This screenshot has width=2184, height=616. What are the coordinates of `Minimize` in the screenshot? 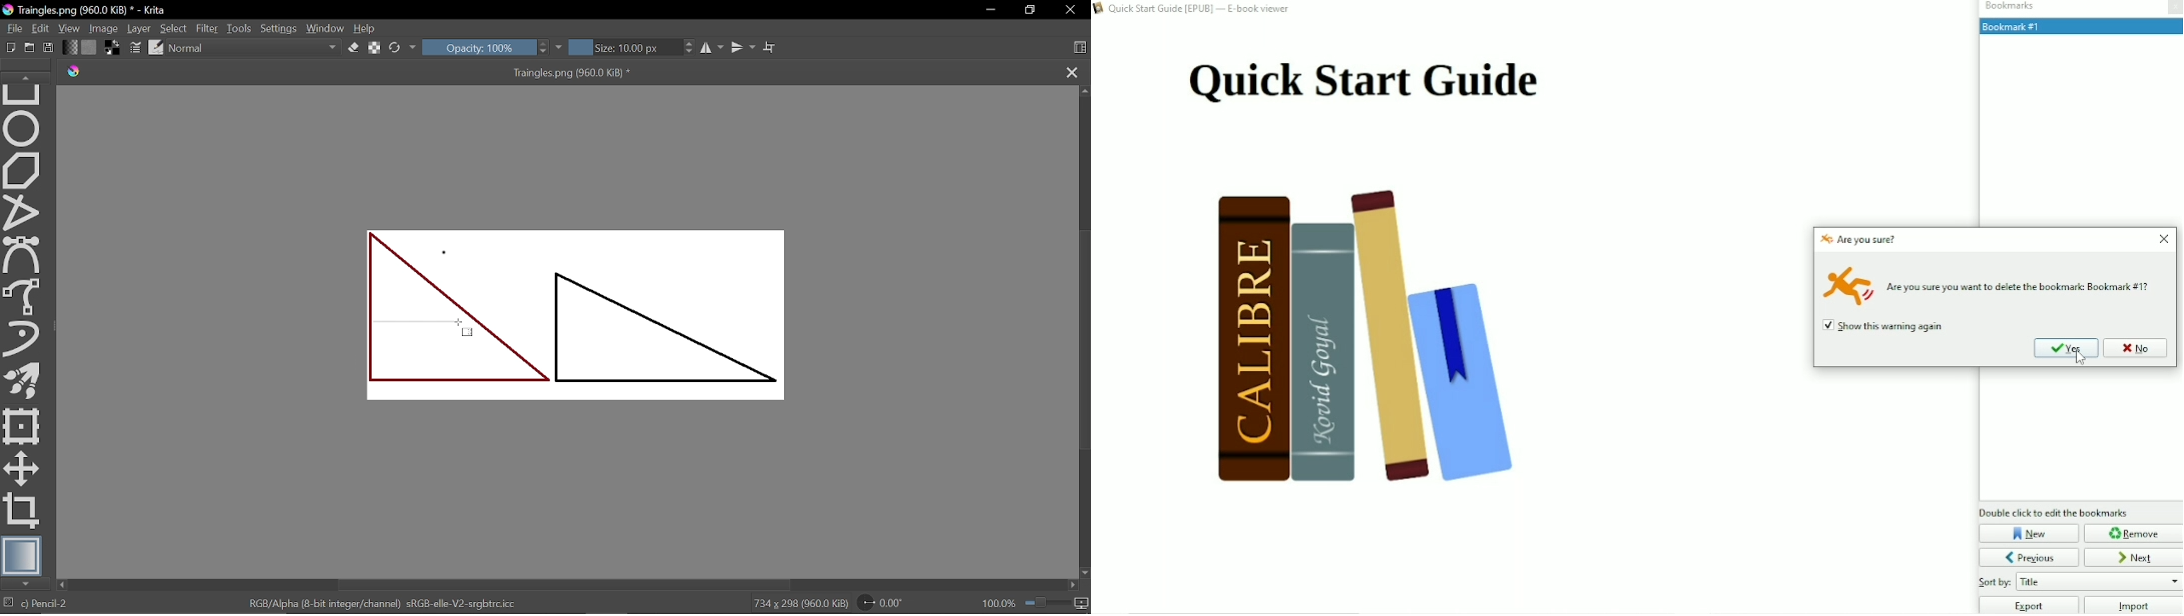 It's located at (991, 11).